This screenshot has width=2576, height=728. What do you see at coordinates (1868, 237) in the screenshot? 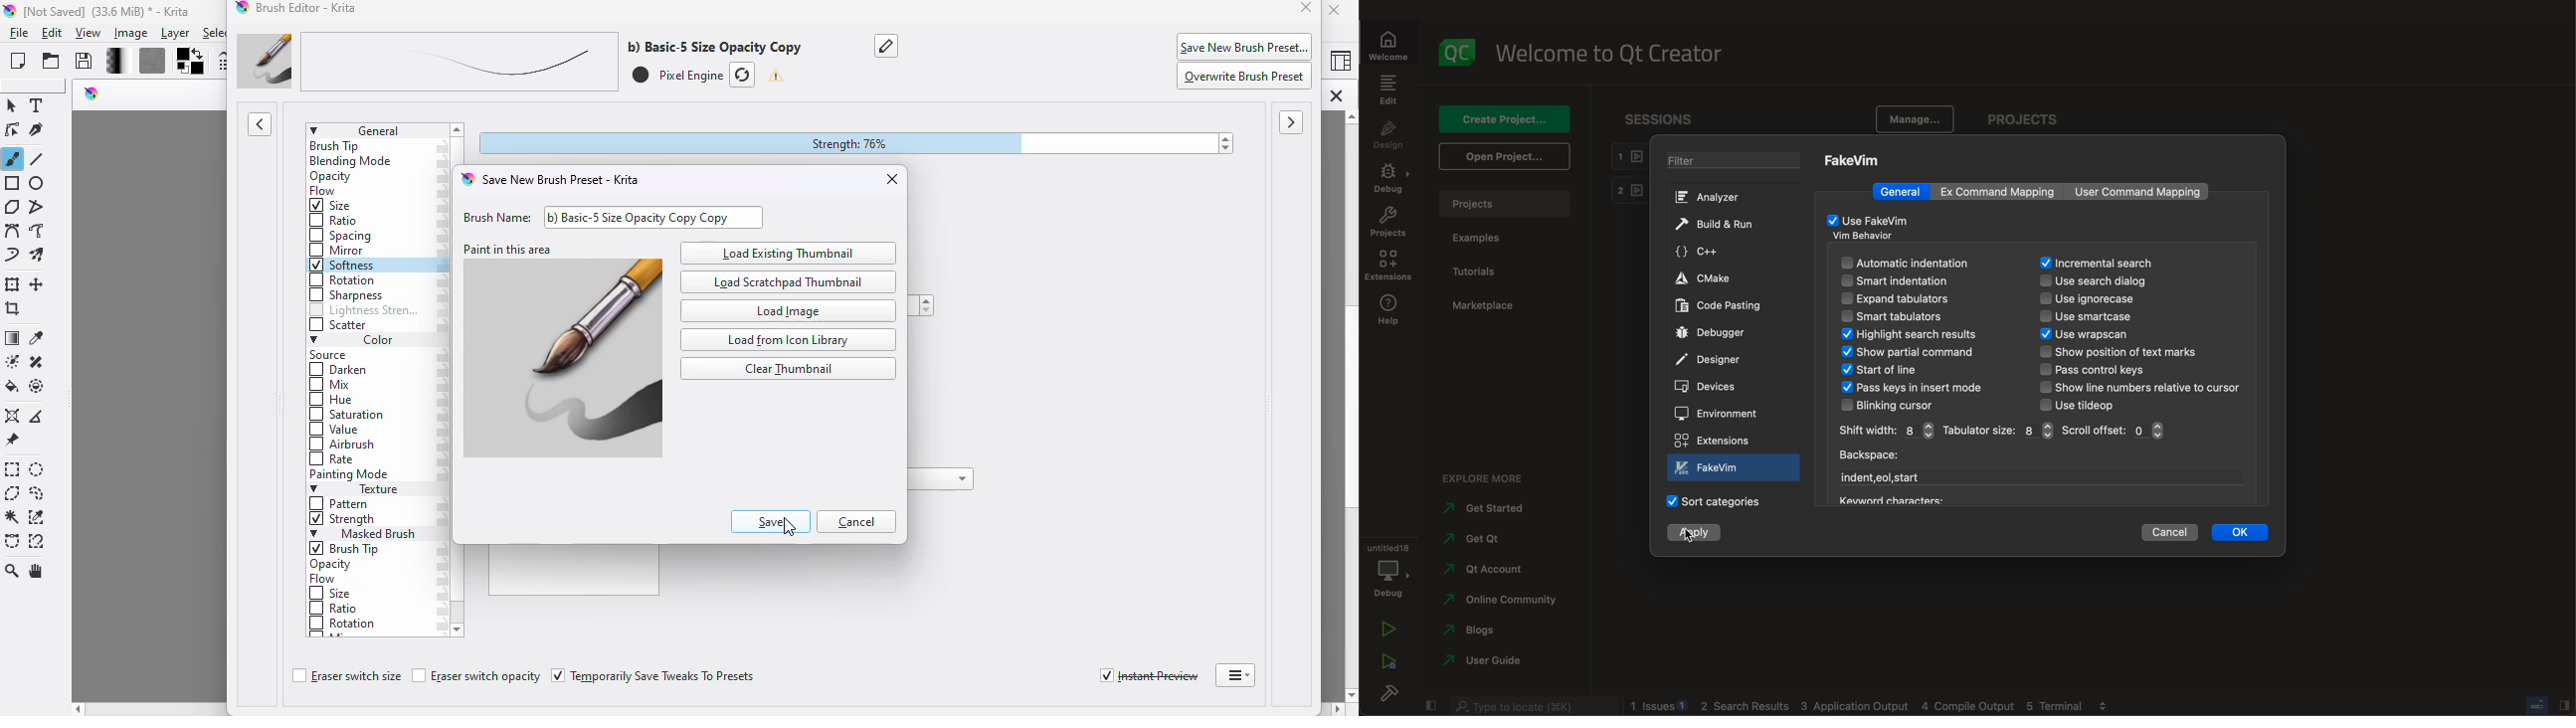
I see `vm behaviour ` at bounding box center [1868, 237].